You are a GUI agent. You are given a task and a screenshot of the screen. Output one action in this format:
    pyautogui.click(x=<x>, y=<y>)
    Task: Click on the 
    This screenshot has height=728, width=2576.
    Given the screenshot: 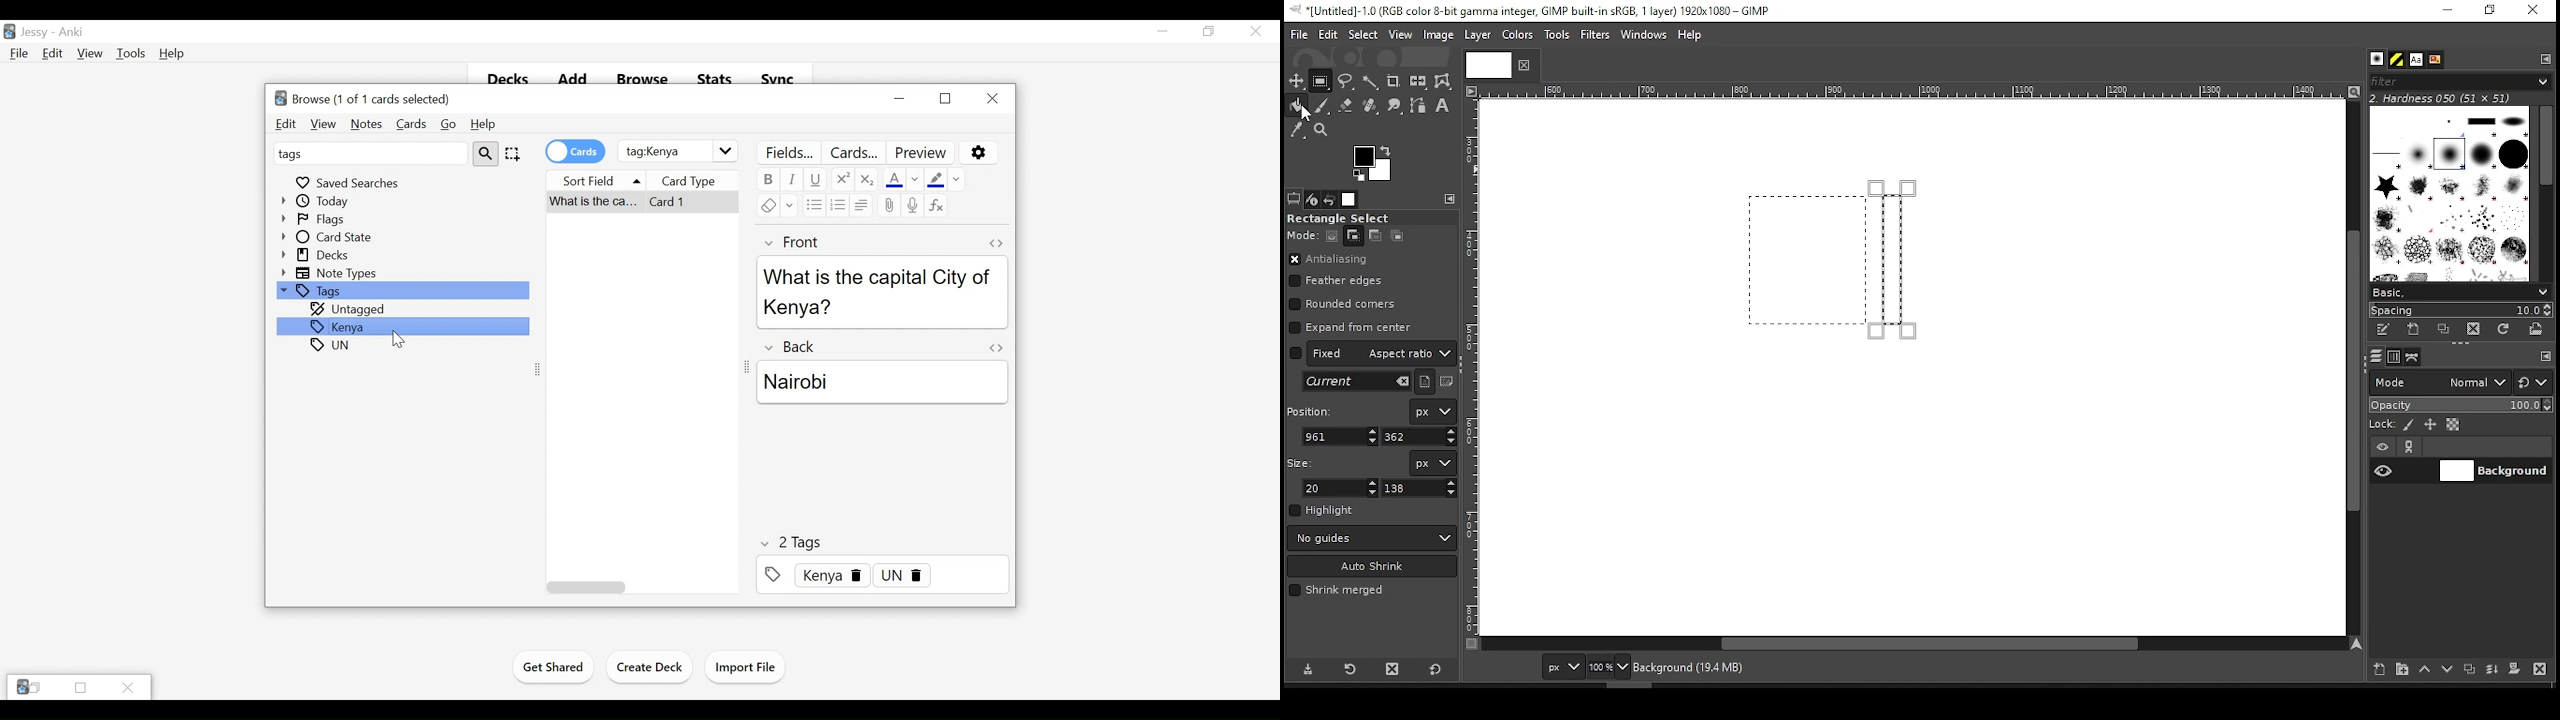 What is the action you would take?
    pyautogui.click(x=1909, y=92)
    